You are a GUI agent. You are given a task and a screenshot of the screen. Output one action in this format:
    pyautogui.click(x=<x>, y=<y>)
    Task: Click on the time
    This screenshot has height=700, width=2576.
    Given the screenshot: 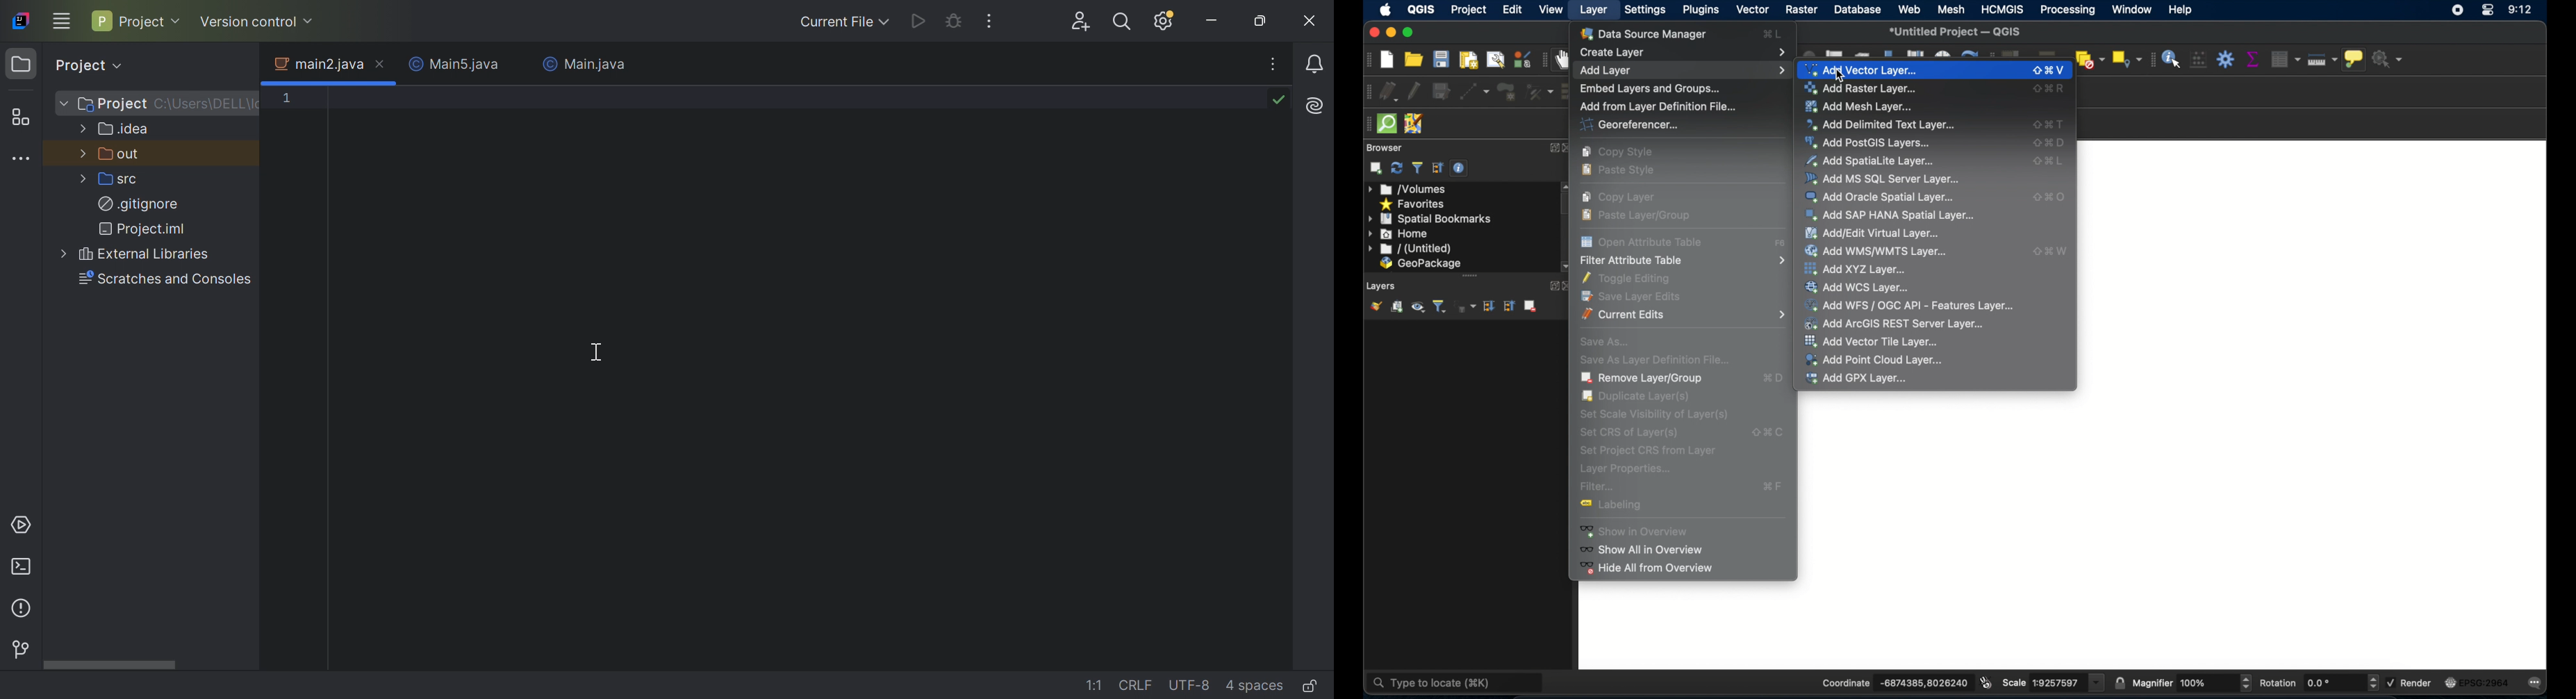 What is the action you would take?
    pyautogui.click(x=2521, y=10)
    